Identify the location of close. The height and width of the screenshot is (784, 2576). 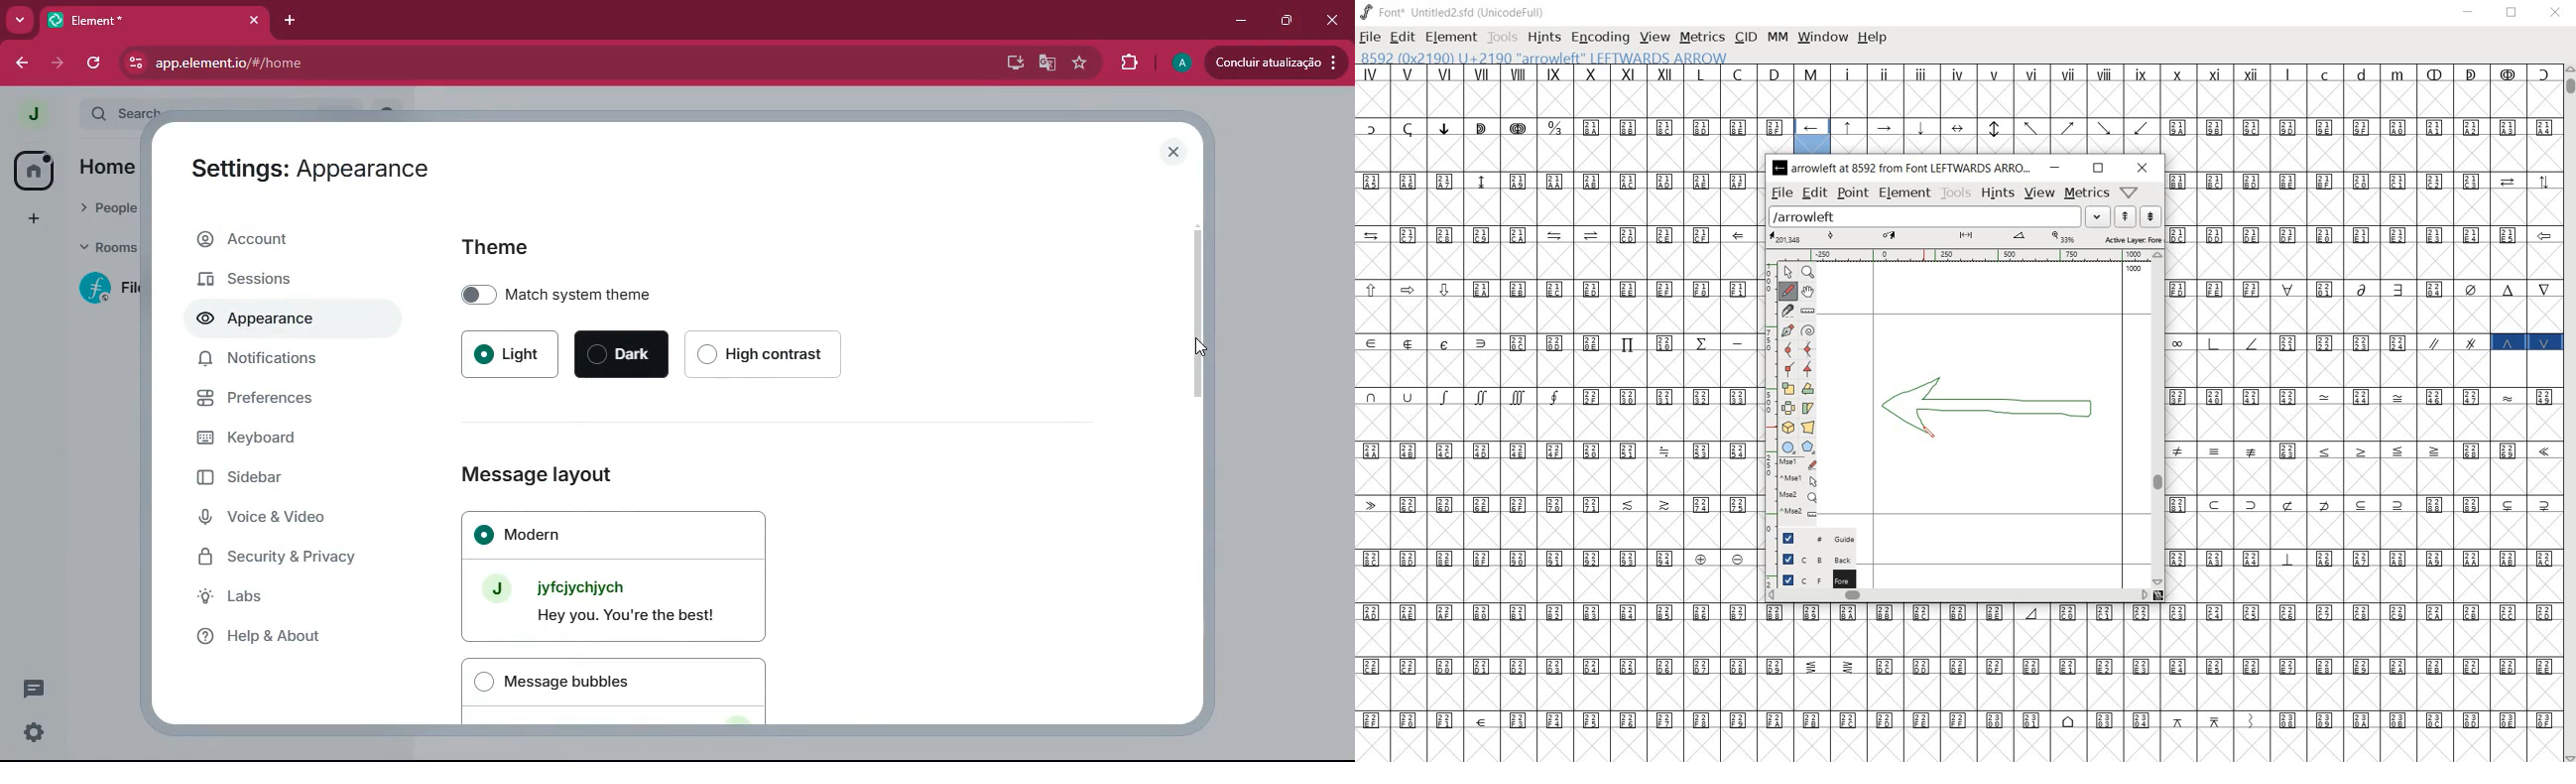
(1170, 150).